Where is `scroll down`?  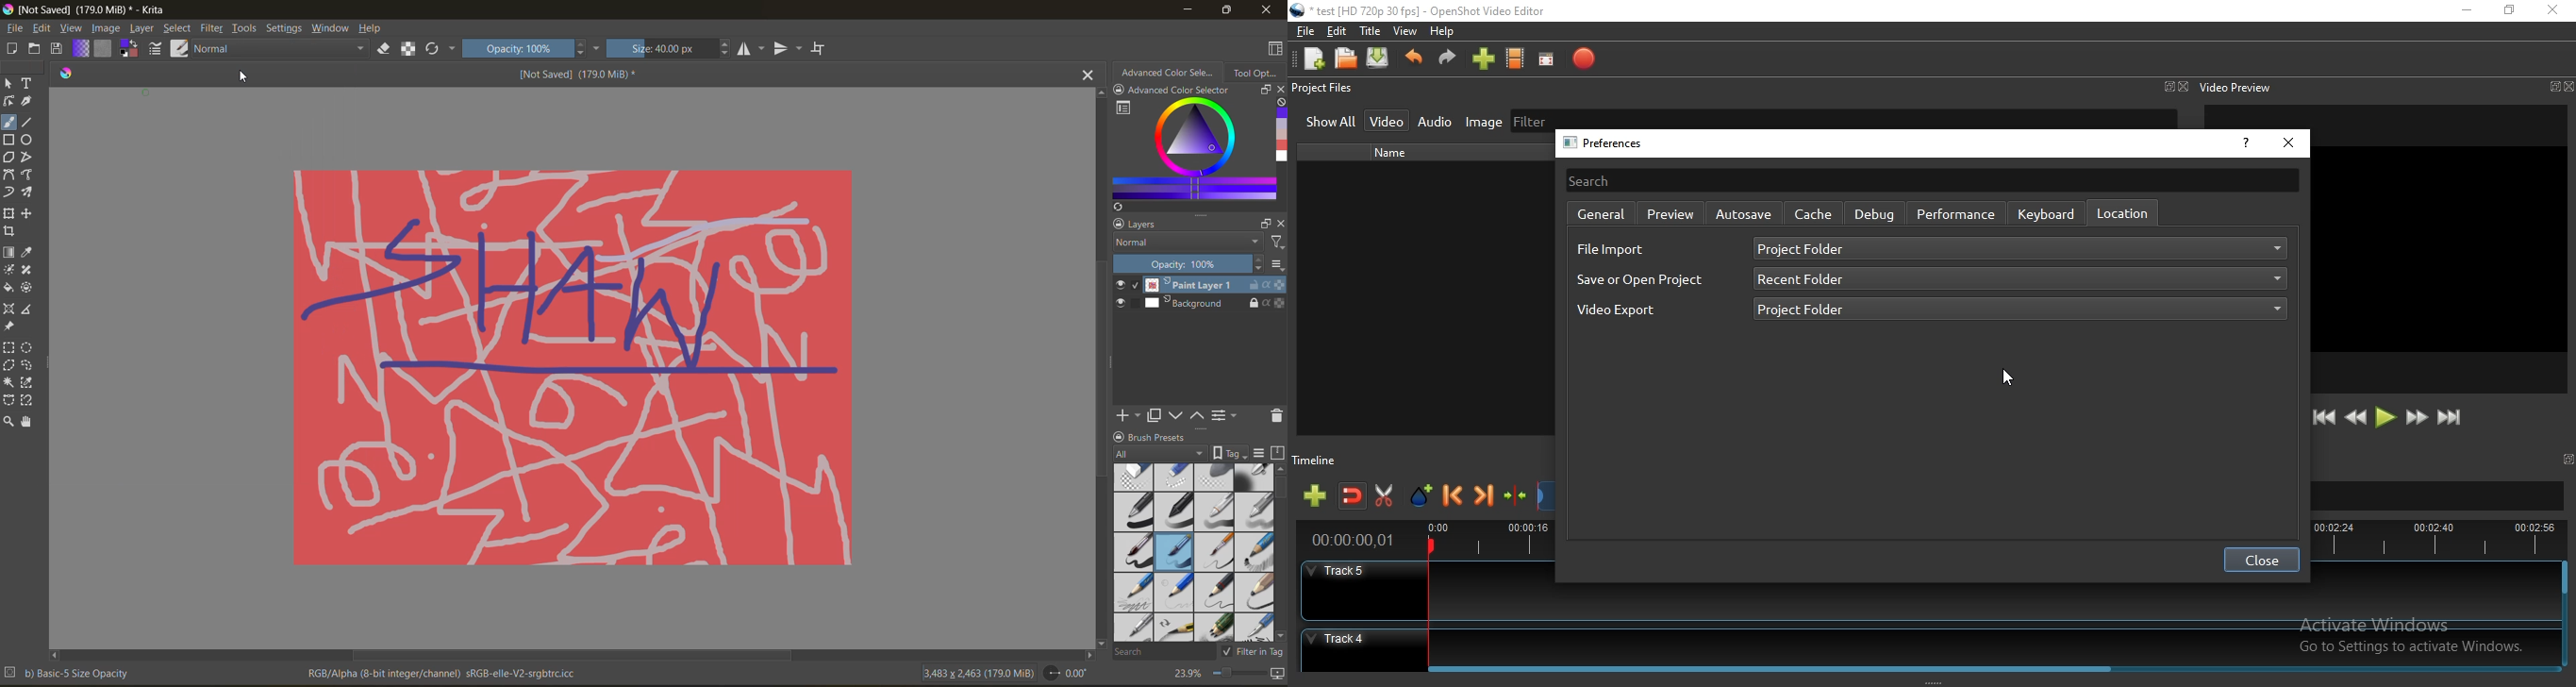
scroll down is located at coordinates (1097, 639).